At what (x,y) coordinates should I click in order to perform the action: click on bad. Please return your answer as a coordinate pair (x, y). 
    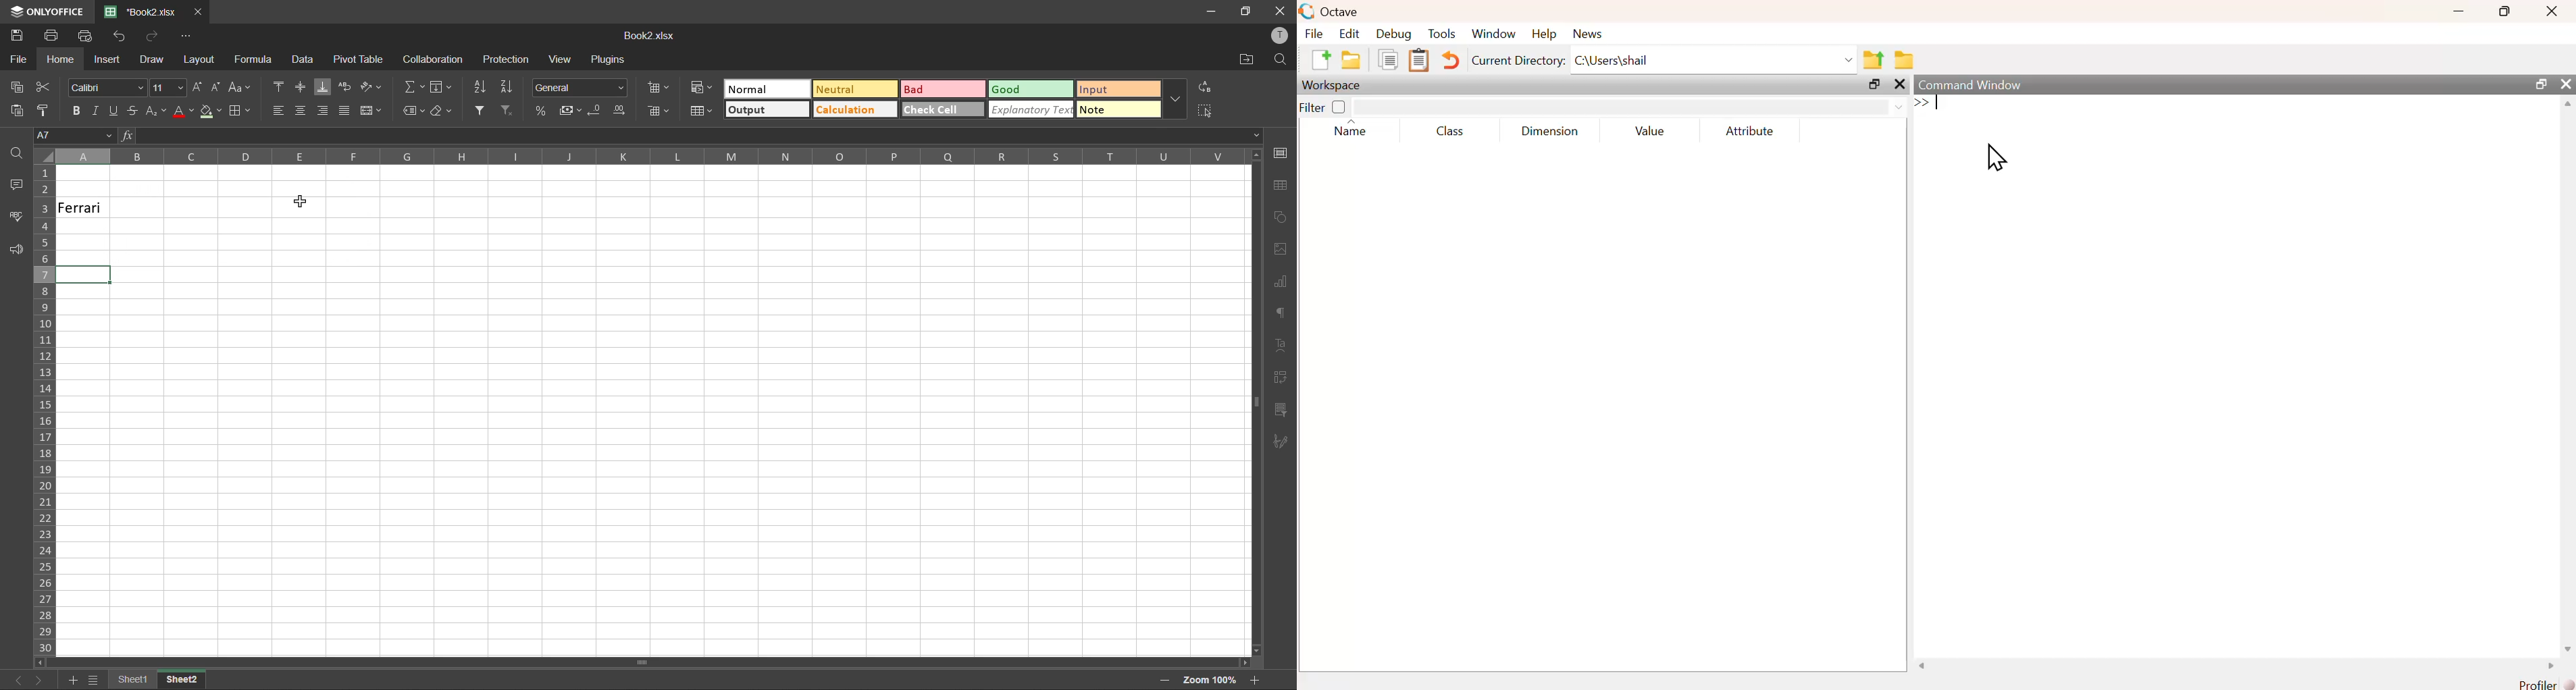
    Looking at the image, I should click on (944, 90).